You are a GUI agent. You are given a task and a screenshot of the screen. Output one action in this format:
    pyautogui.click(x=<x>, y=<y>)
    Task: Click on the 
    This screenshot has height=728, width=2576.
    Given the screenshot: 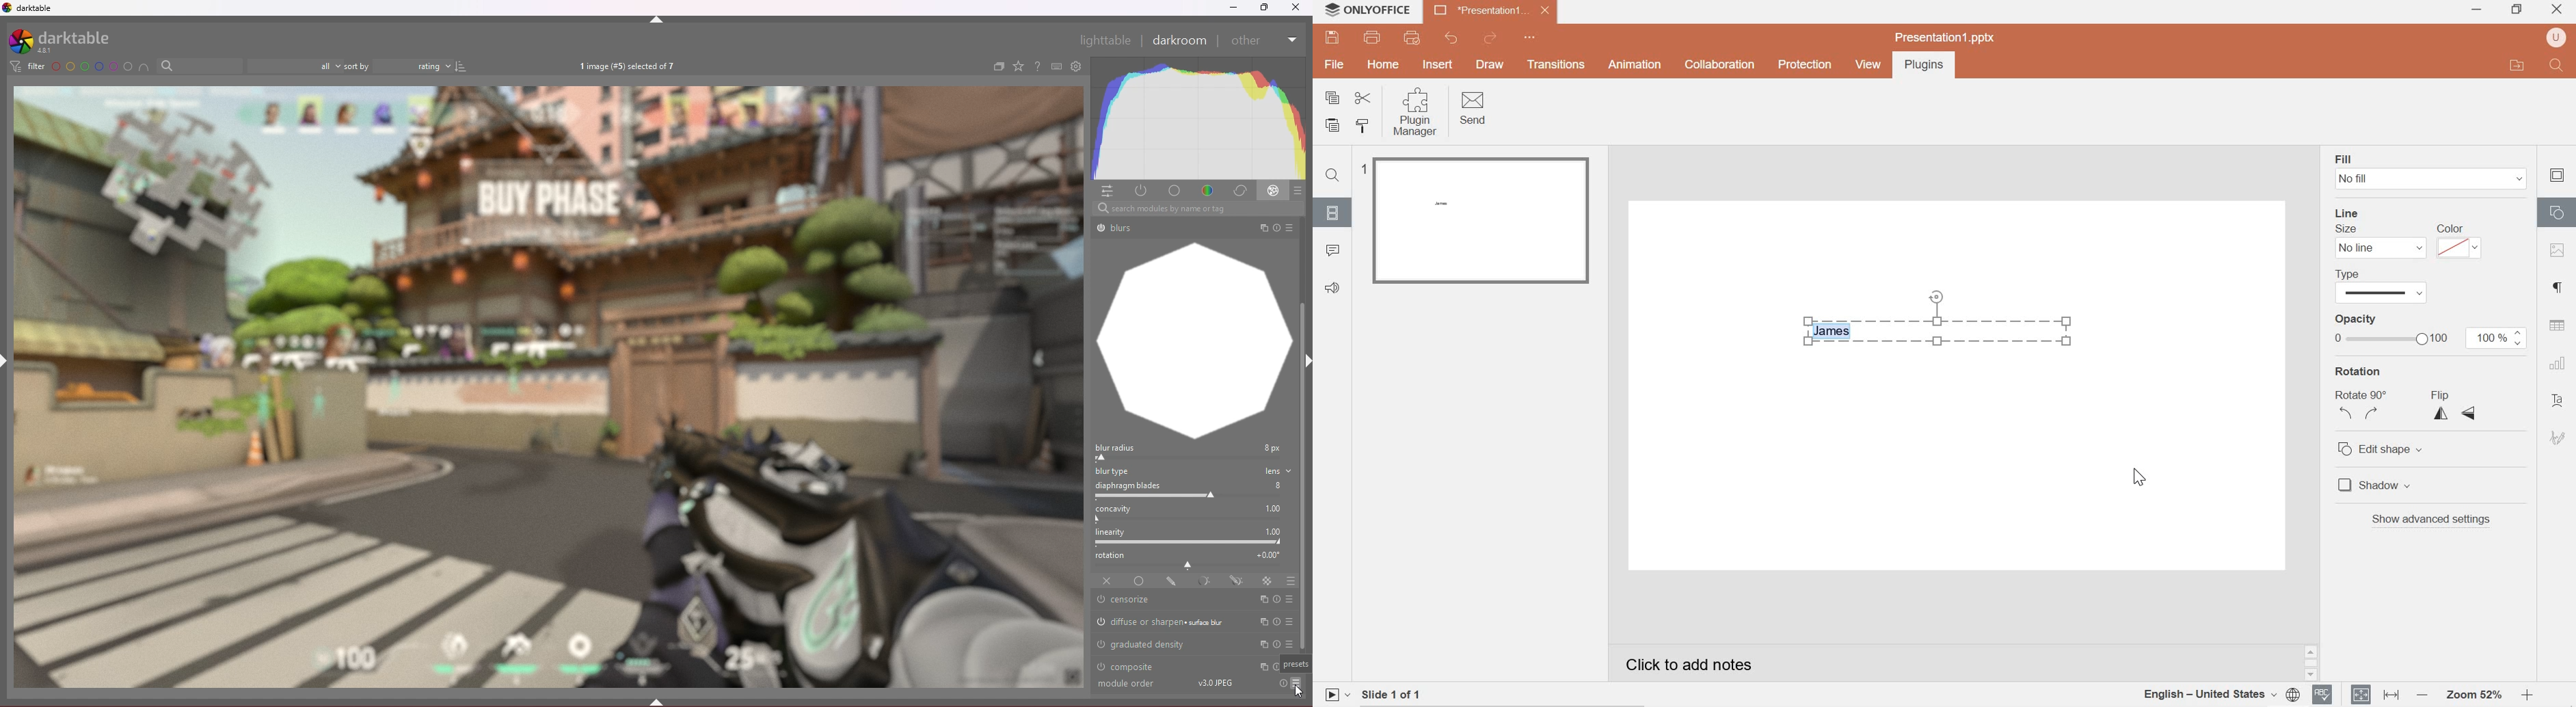 What is the action you would take?
    pyautogui.click(x=1292, y=40)
    